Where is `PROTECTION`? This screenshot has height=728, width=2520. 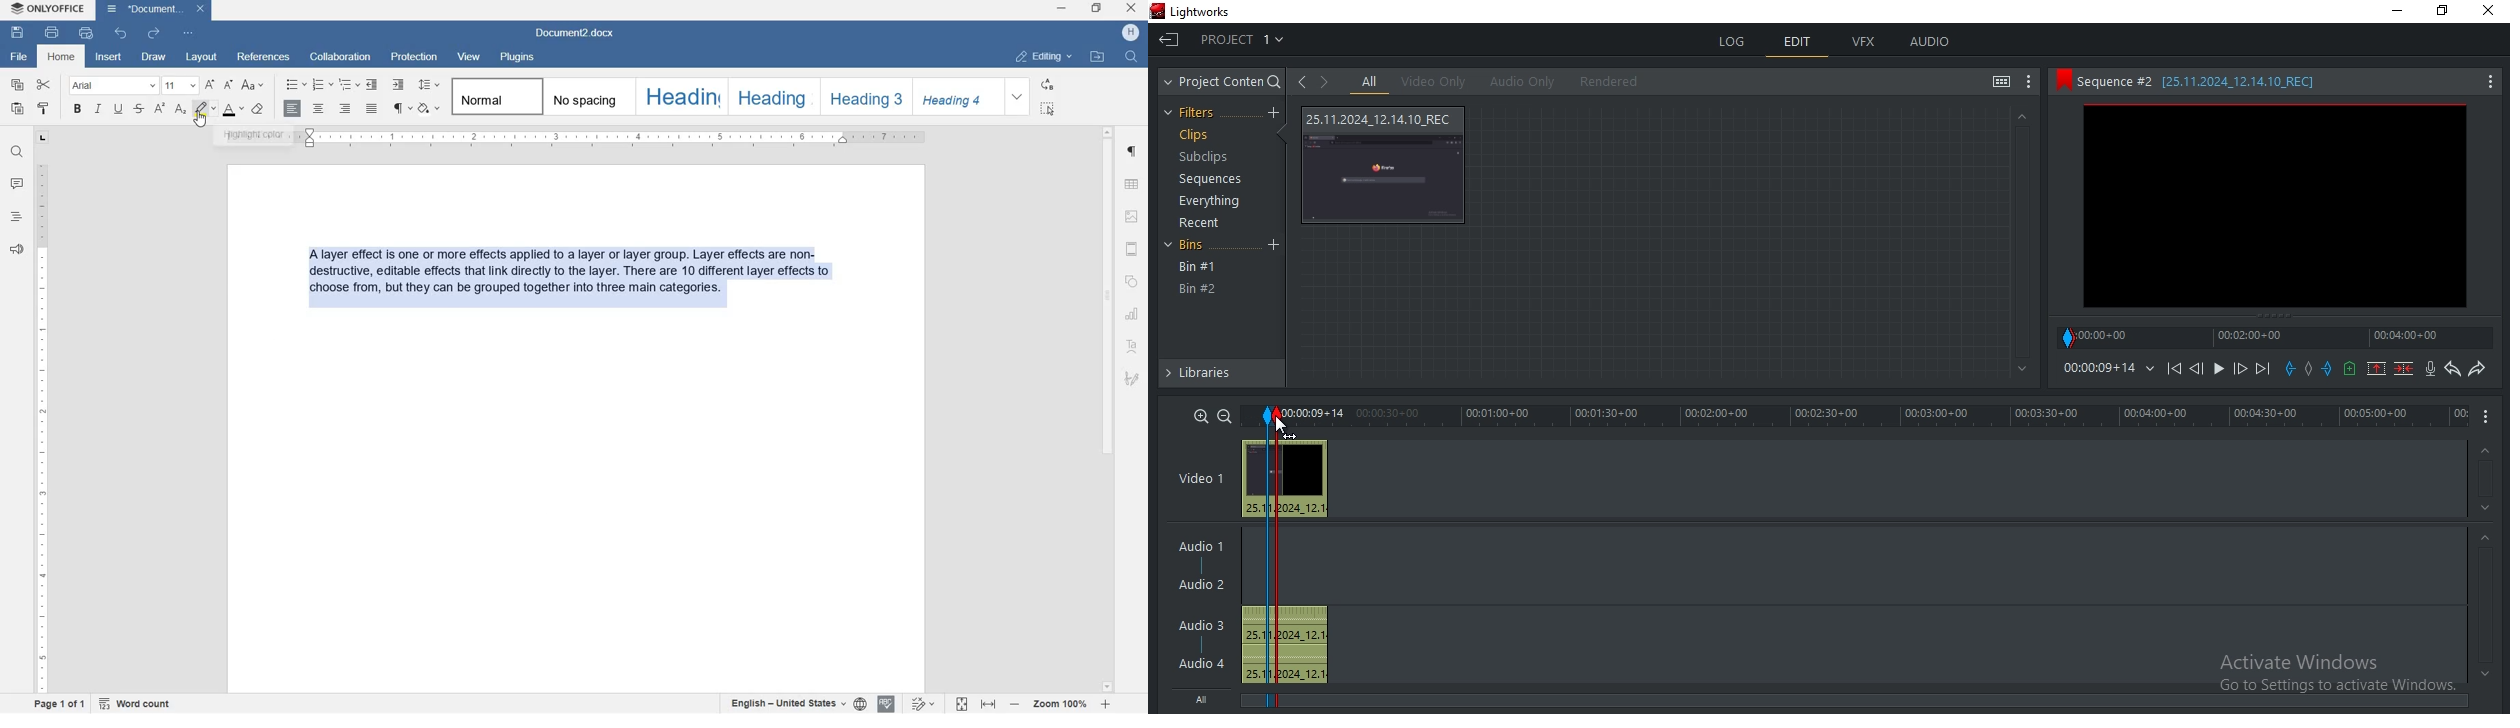 PROTECTION is located at coordinates (413, 57).